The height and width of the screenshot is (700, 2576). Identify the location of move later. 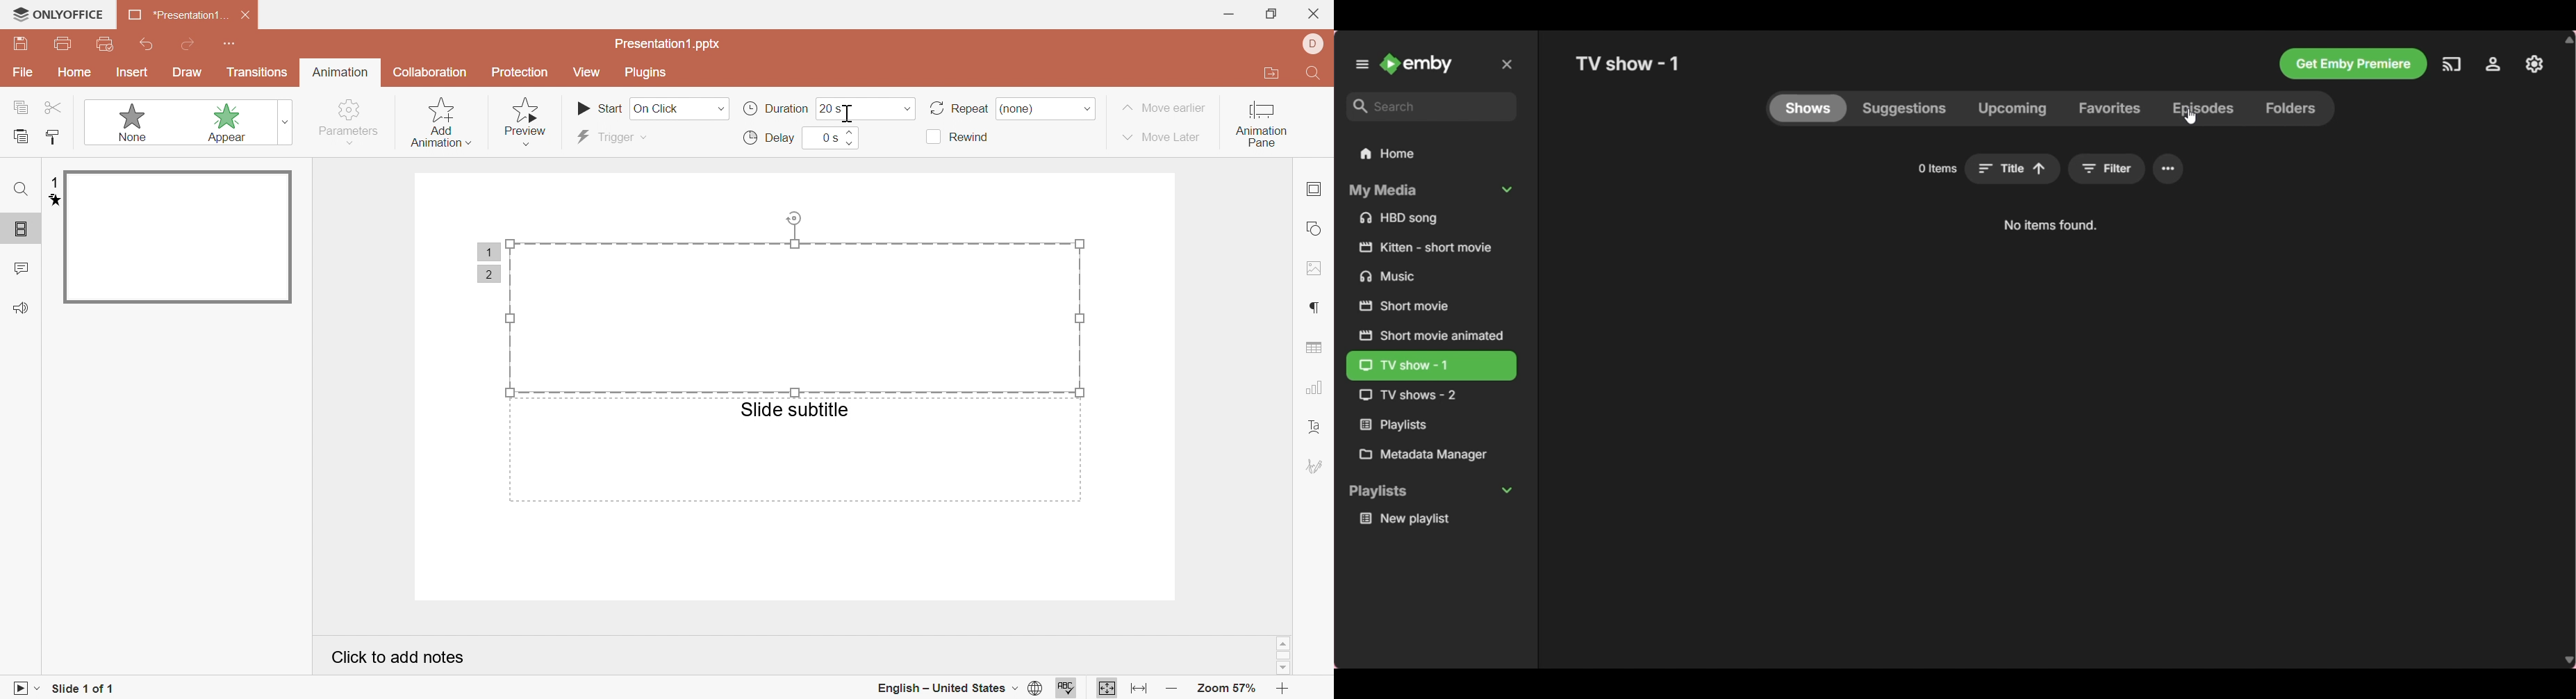
(1162, 137).